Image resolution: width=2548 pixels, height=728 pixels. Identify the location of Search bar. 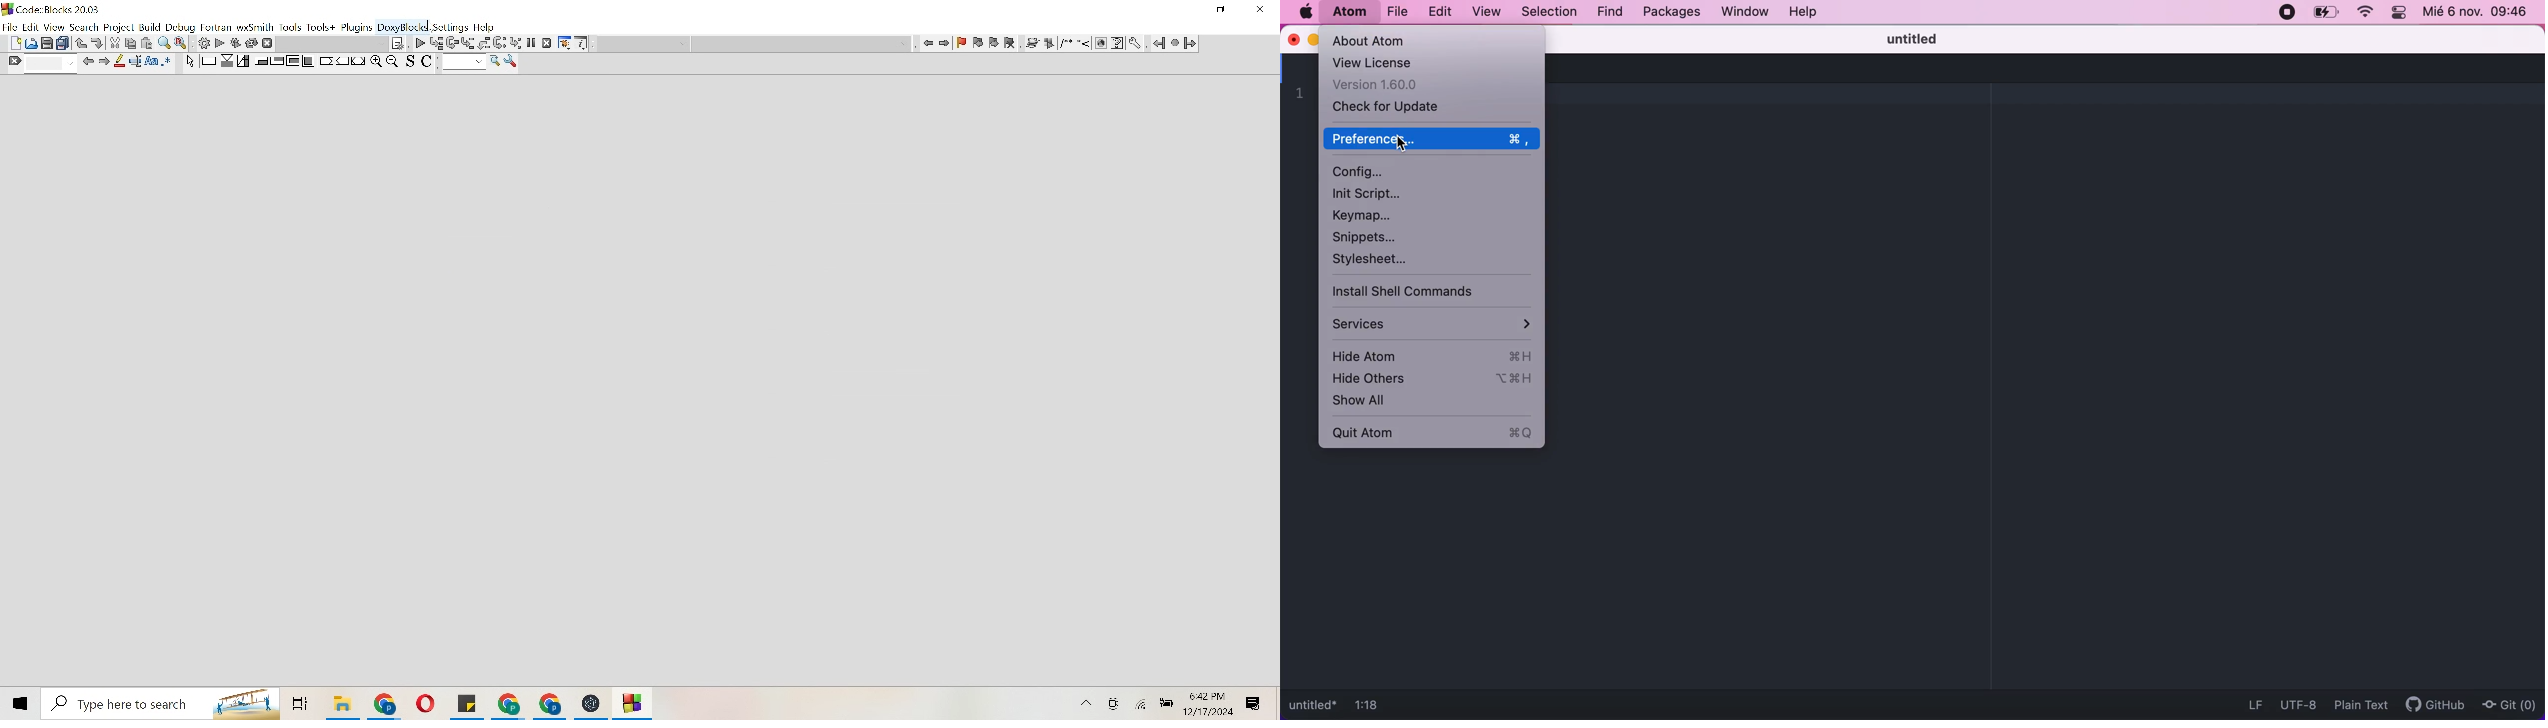
(159, 704).